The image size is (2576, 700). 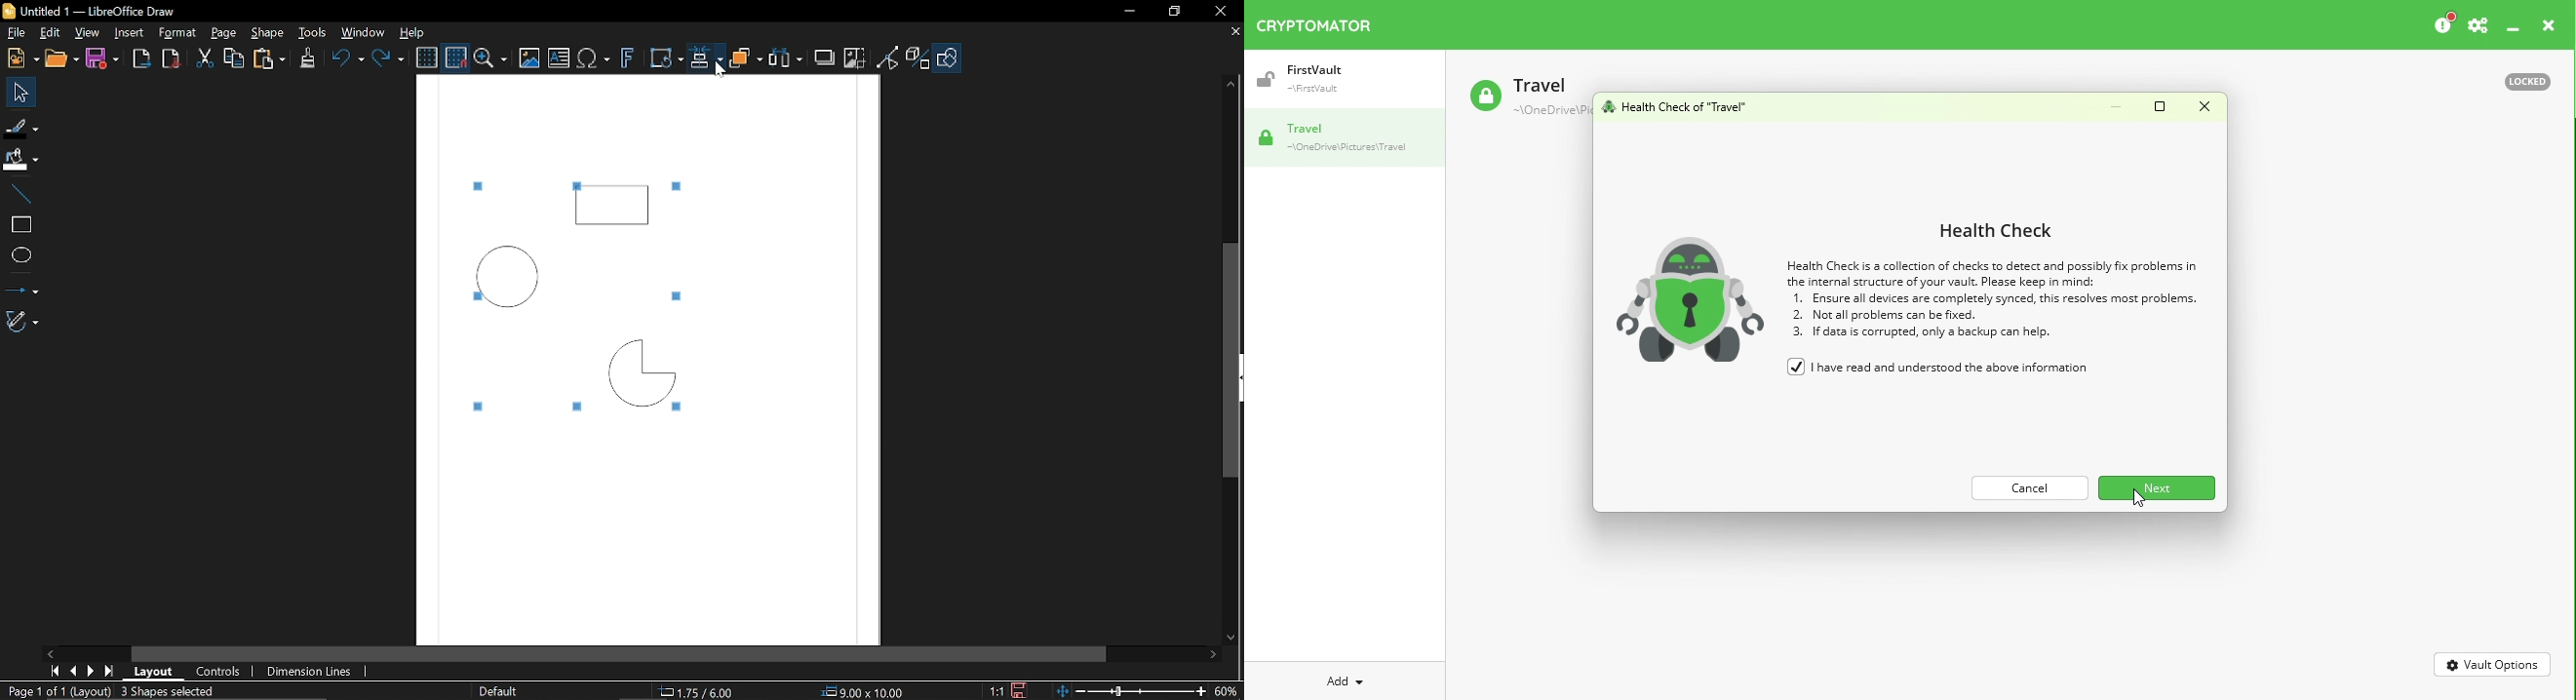 What do you see at coordinates (1524, 101) in the screenshot?
I see `Travel` at bounding box center [1524, 101].